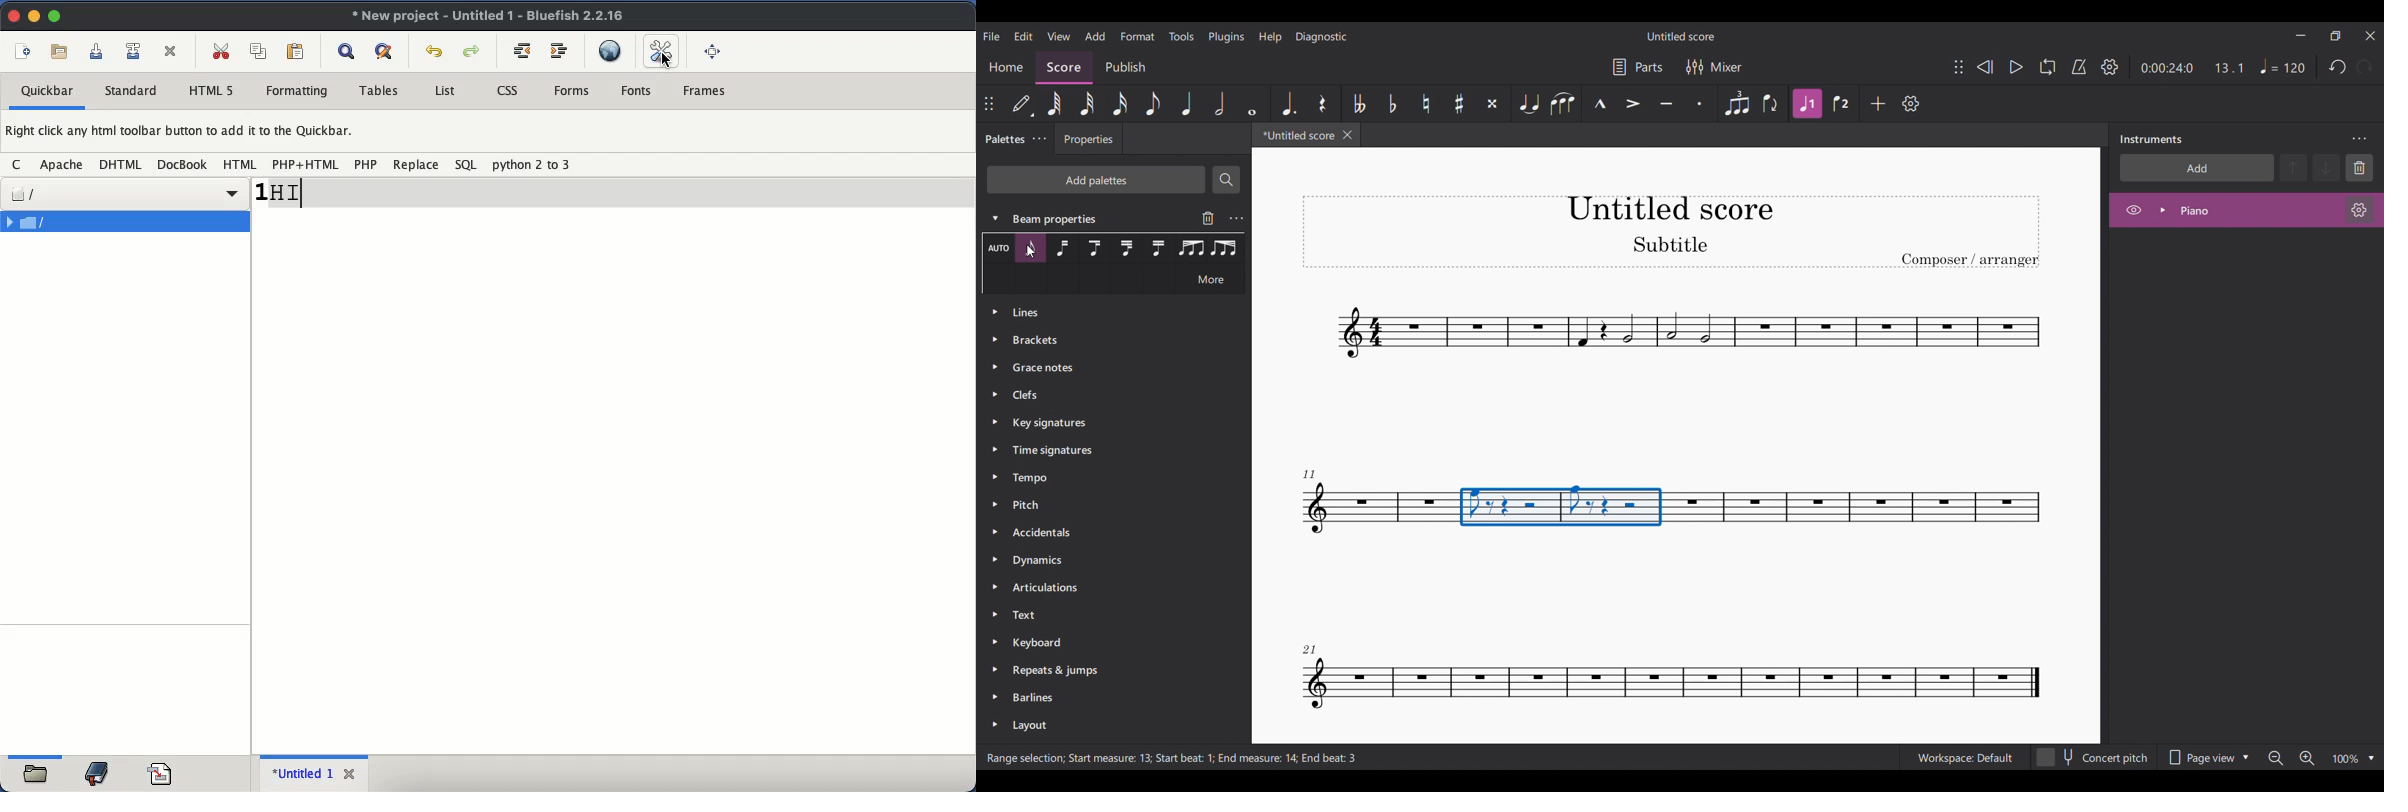 Image resolution: width=2408 pixels, height=812 pixels. Describe the element at coordinates (436, 53) in the screenshot. I see `undo` at that location.